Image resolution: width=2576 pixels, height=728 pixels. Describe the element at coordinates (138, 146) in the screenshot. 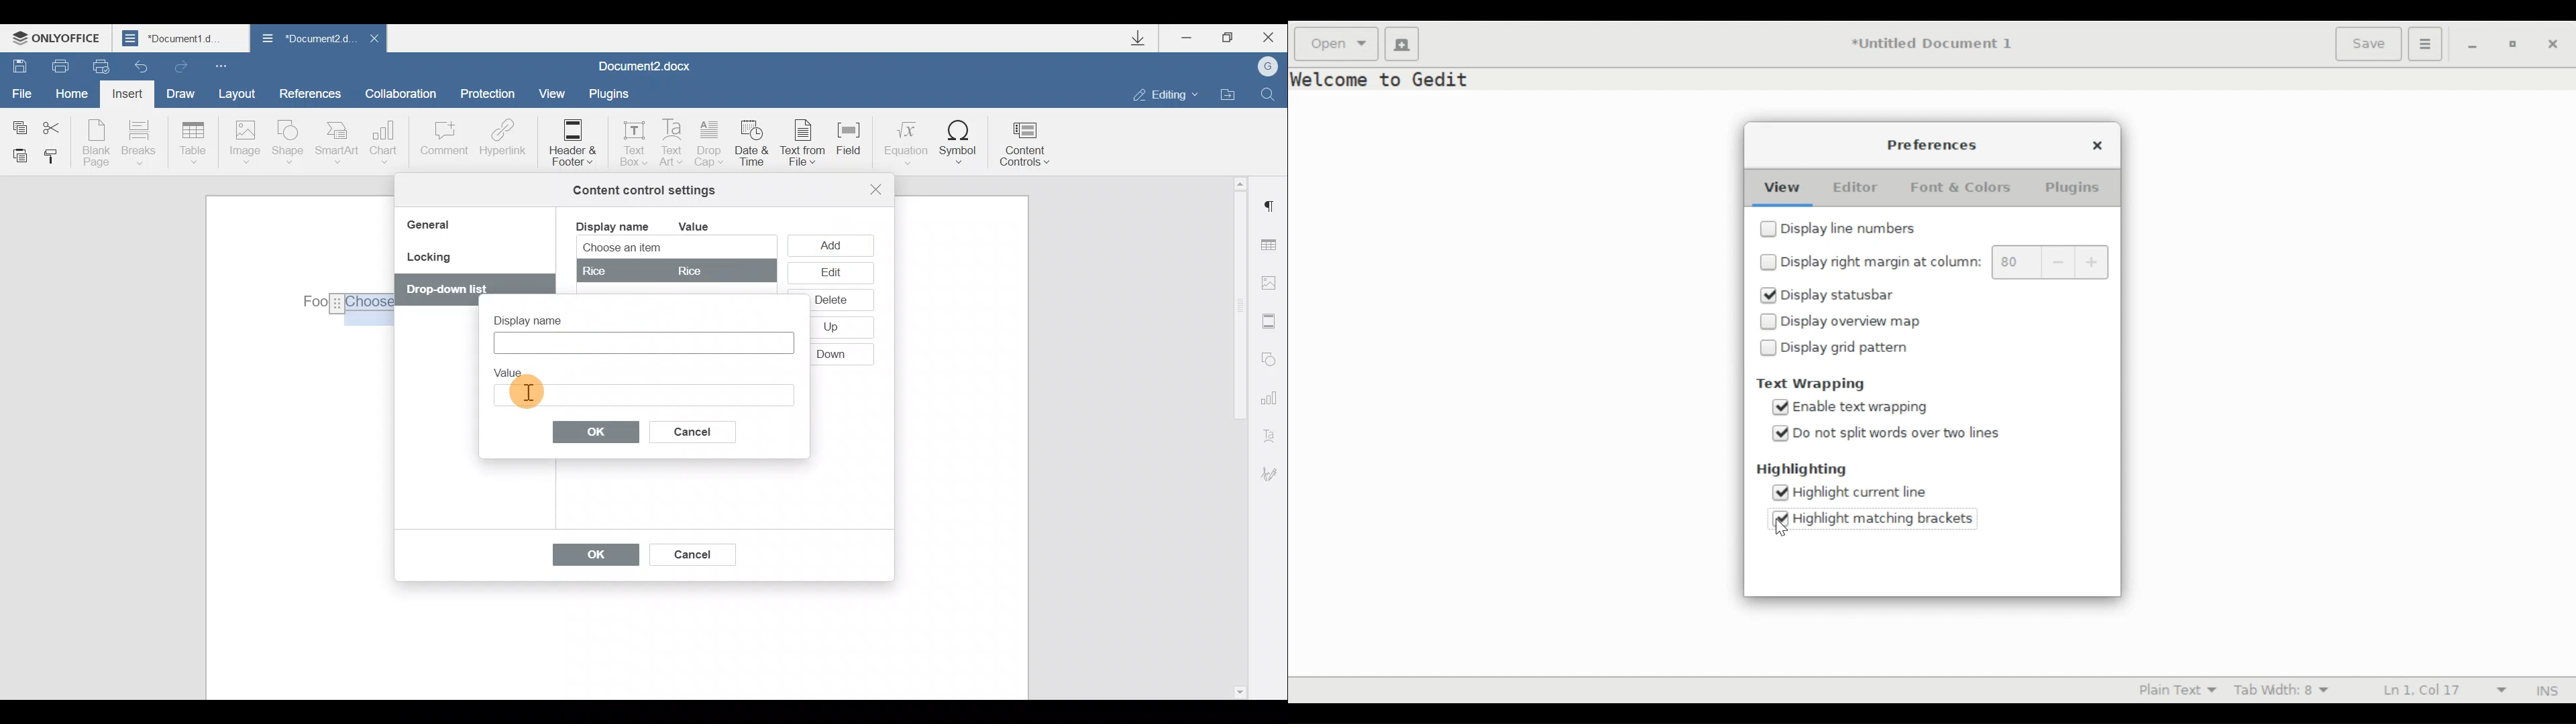

I see `Breaks` at that location.